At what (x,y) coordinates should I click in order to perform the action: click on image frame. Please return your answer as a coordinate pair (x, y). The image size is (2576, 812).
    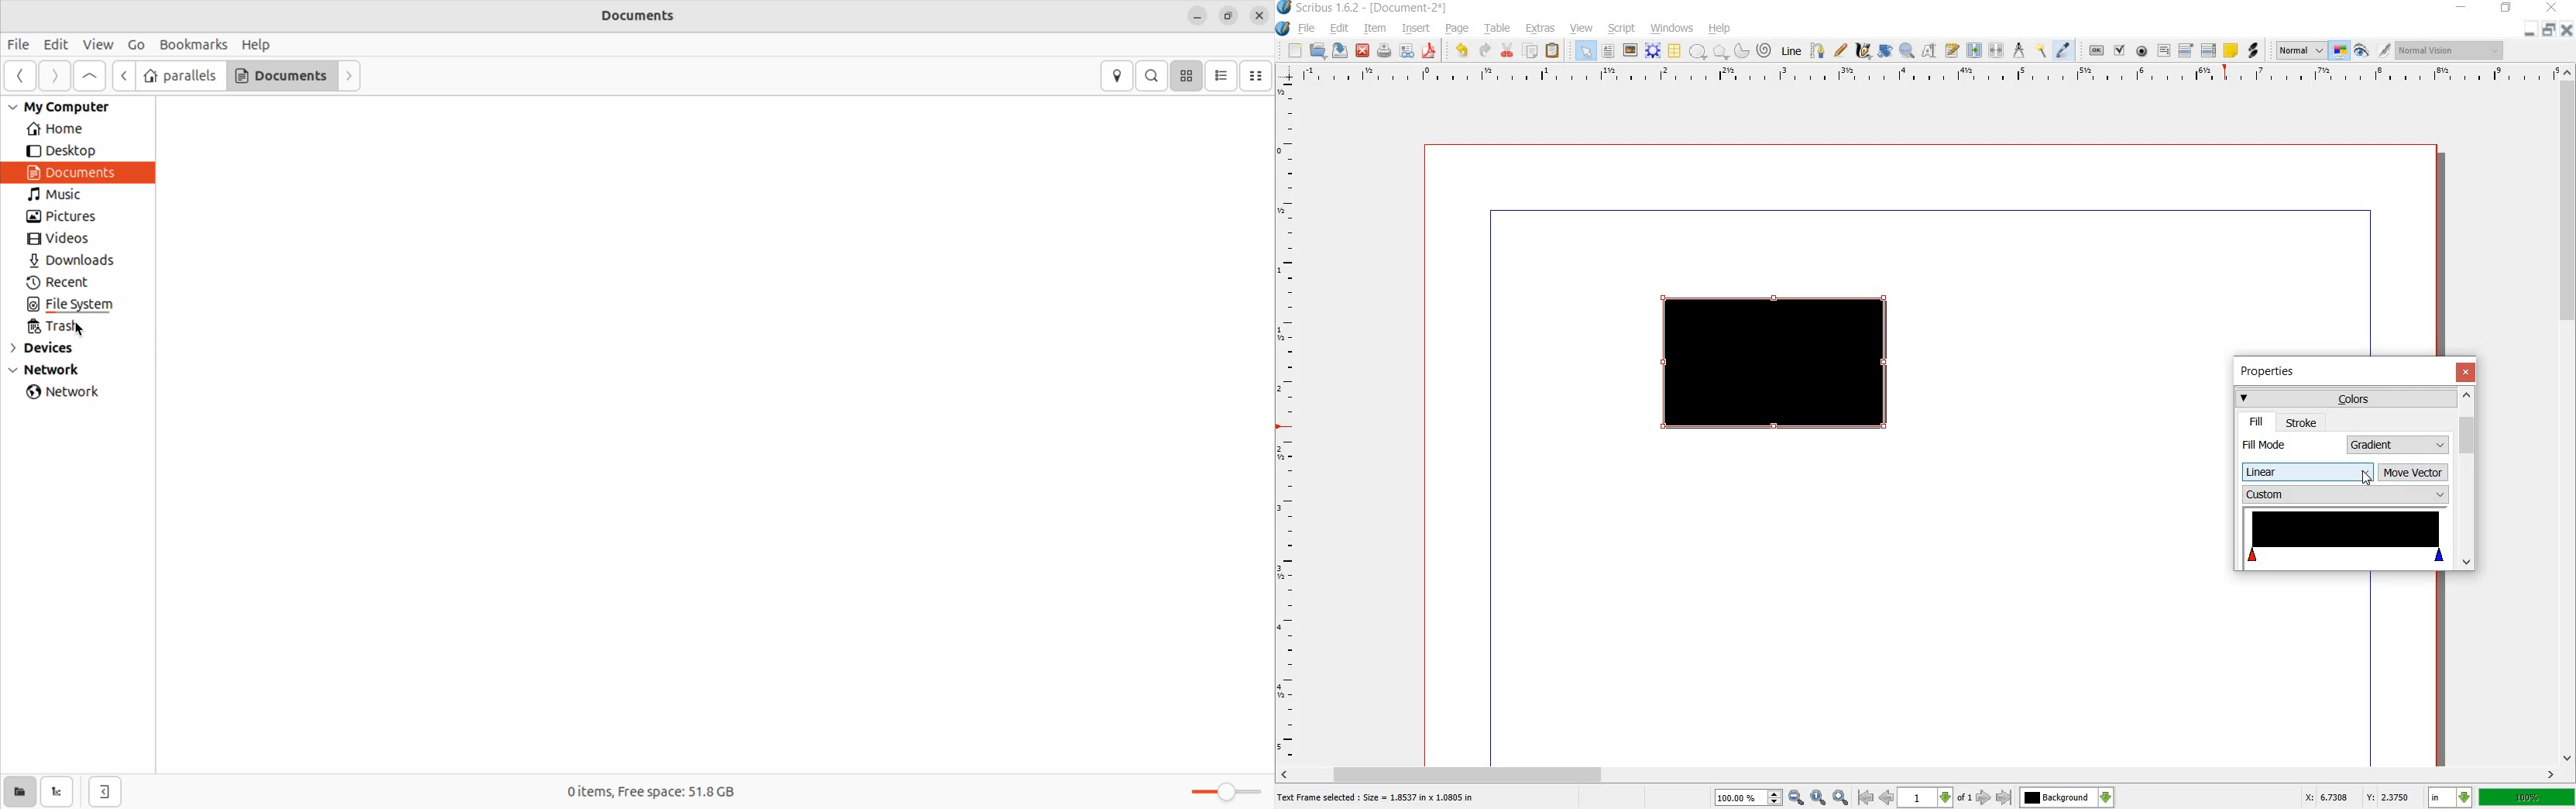
    Looking at the image, I should click on (1629, 50).